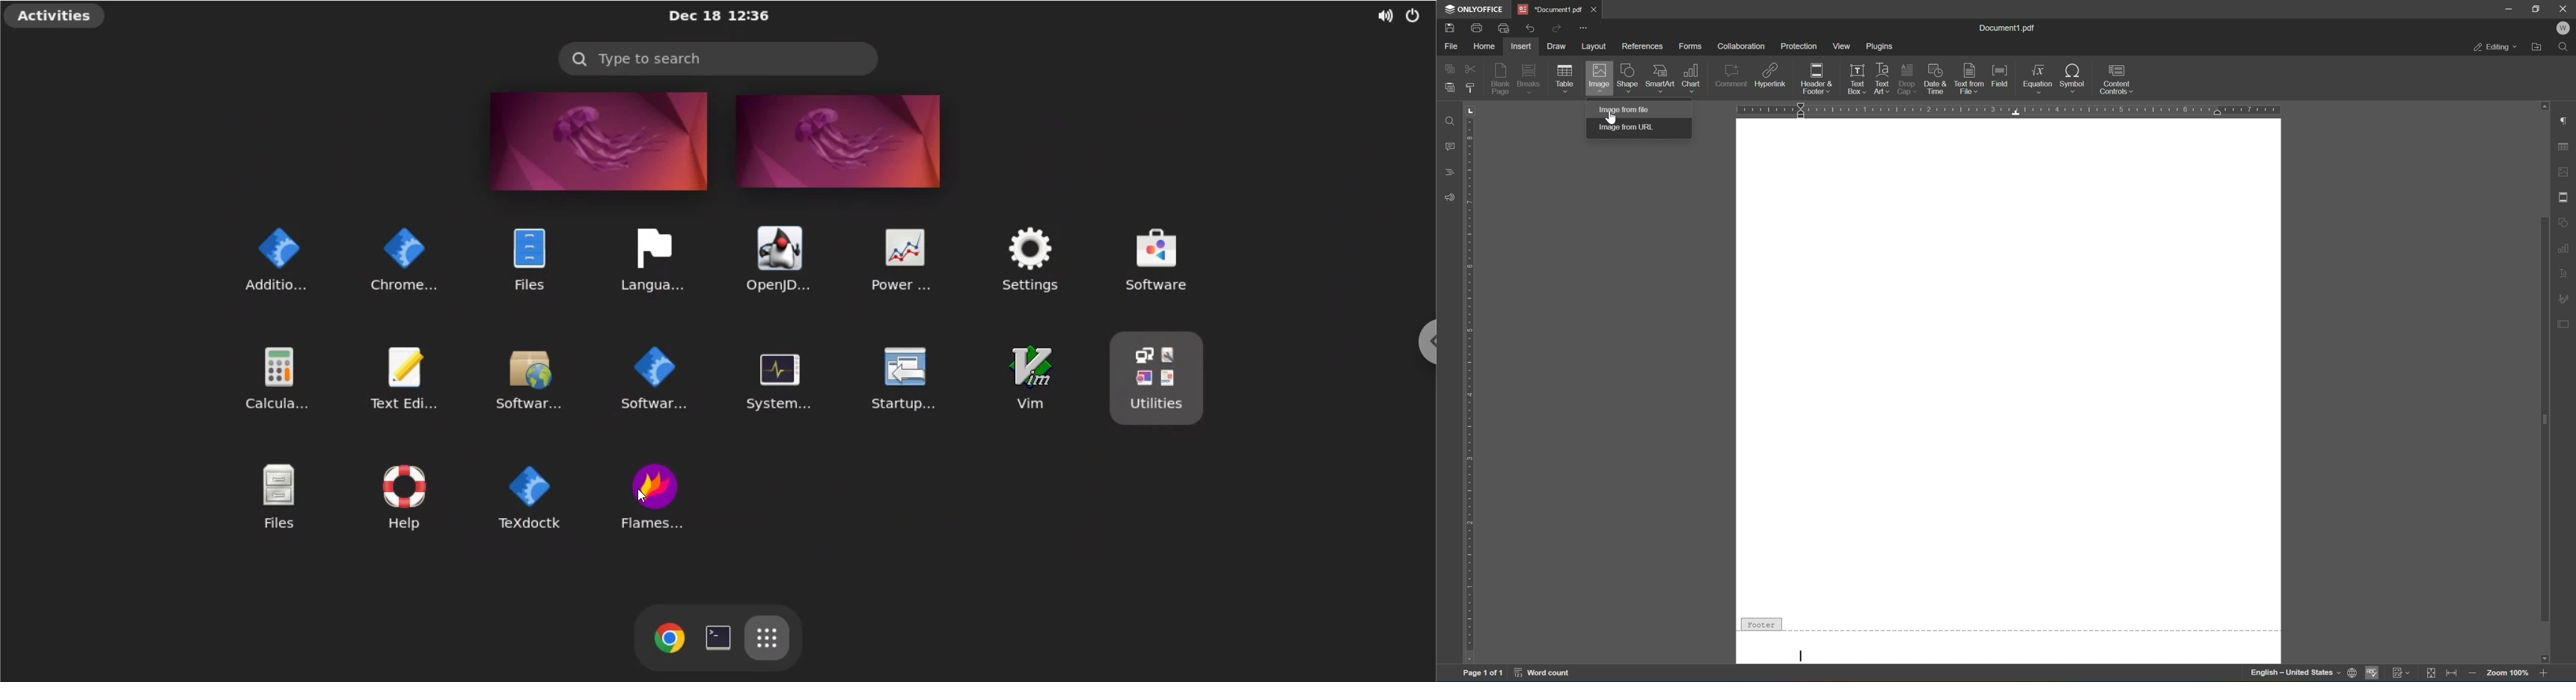 The width and height of the screenshot is (2576, 700). What do you see at coordinates (2401, 673) in the screenshot?
I see `track changes` at bounding box center [2401, 673].